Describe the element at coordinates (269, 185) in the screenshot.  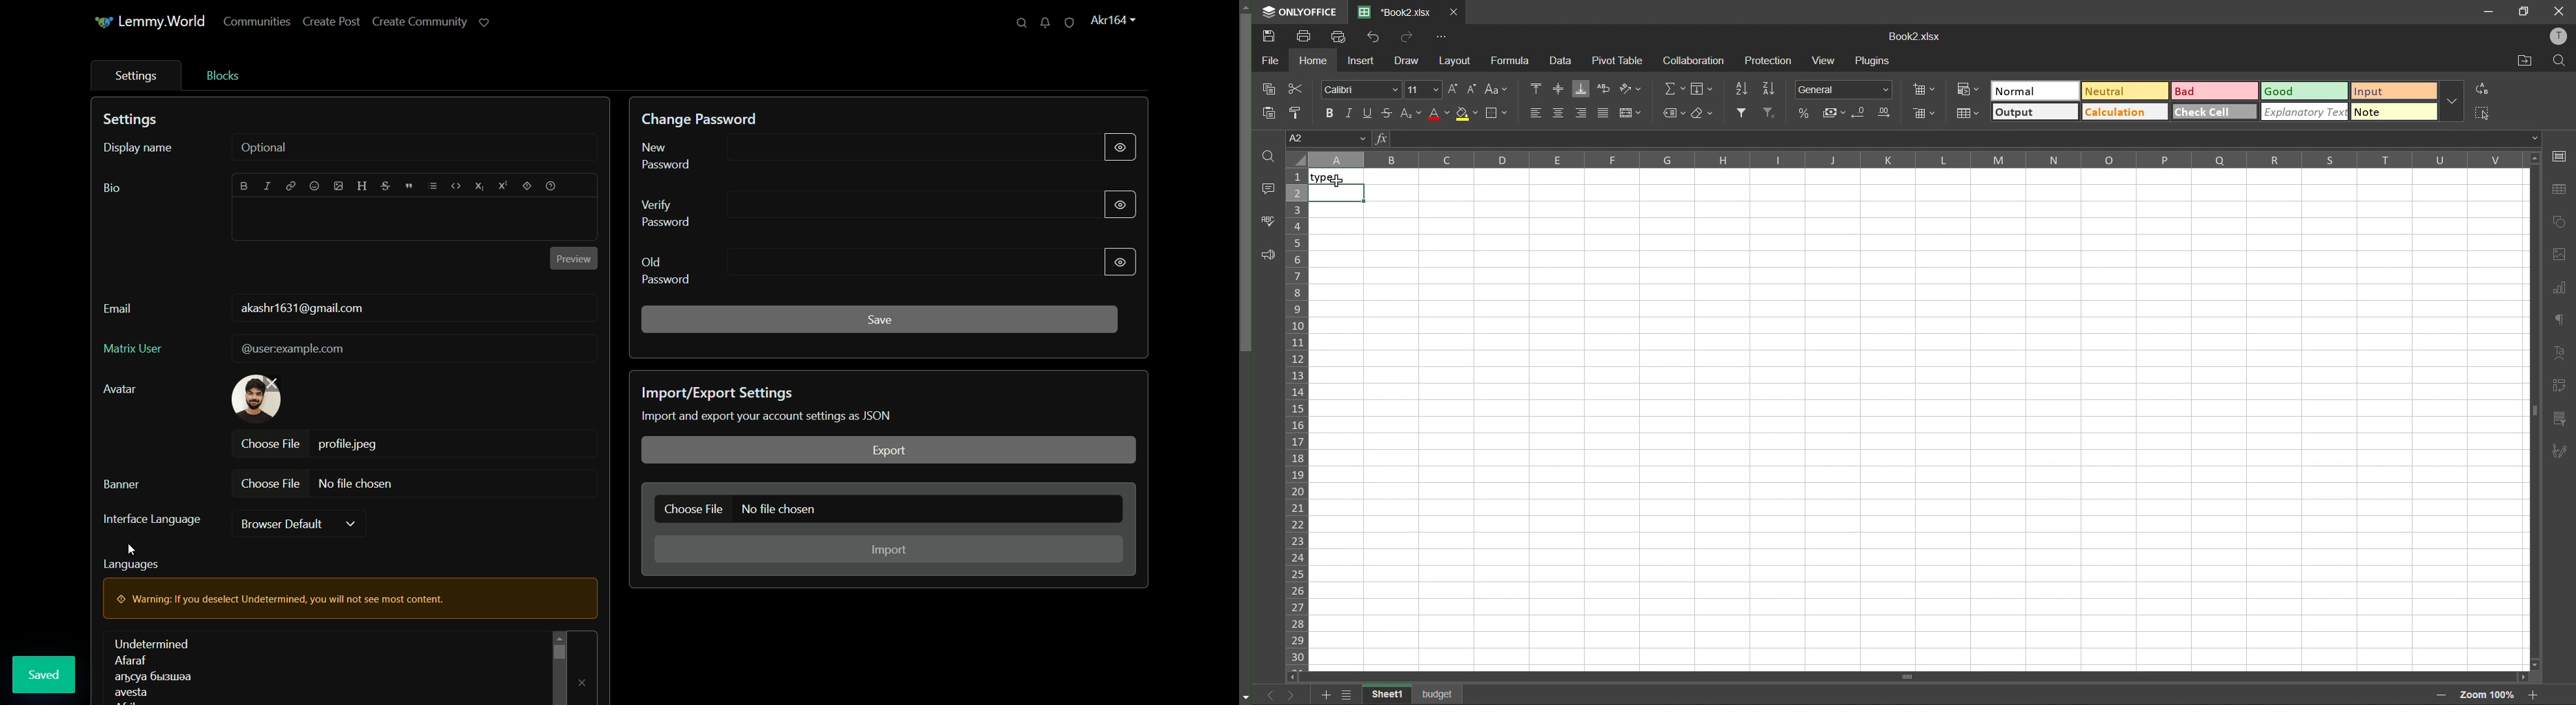
I see `italic` at that location.